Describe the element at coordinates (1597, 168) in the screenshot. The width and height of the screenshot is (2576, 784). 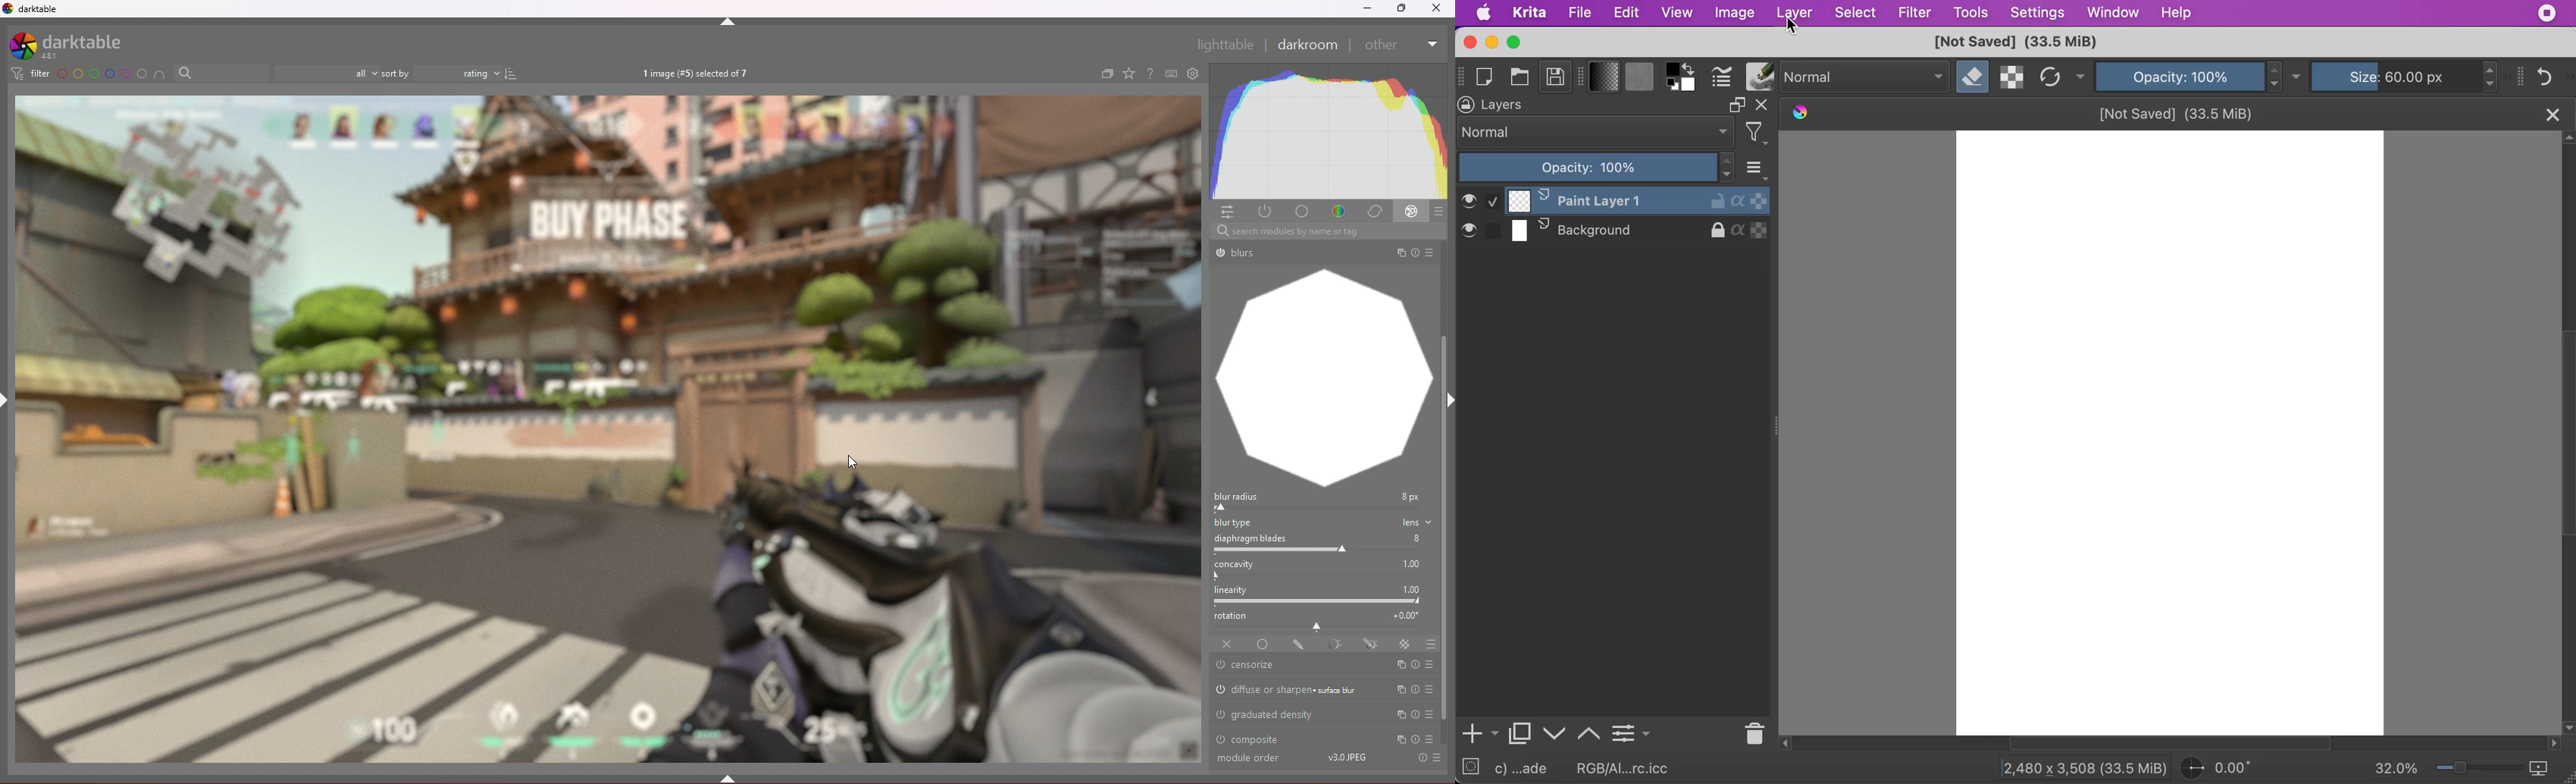
I see `opacity level` at that location.